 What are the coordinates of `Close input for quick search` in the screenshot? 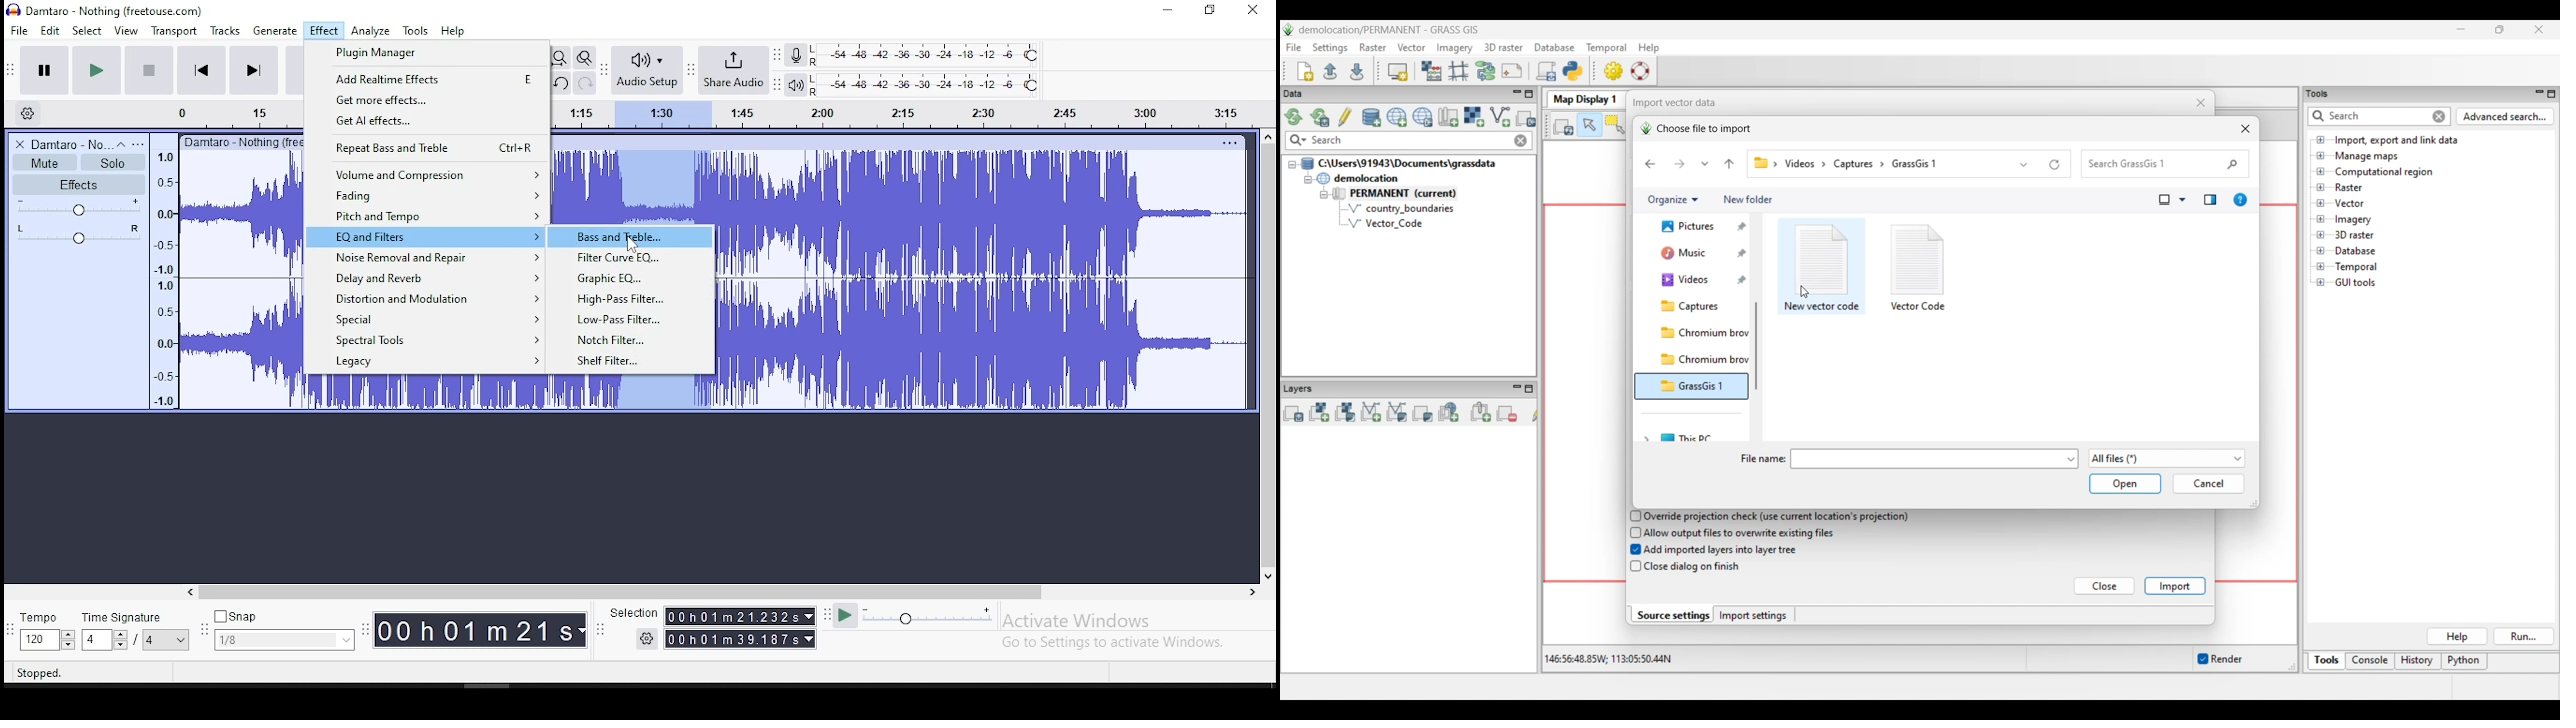 It's located at (2440, 117).